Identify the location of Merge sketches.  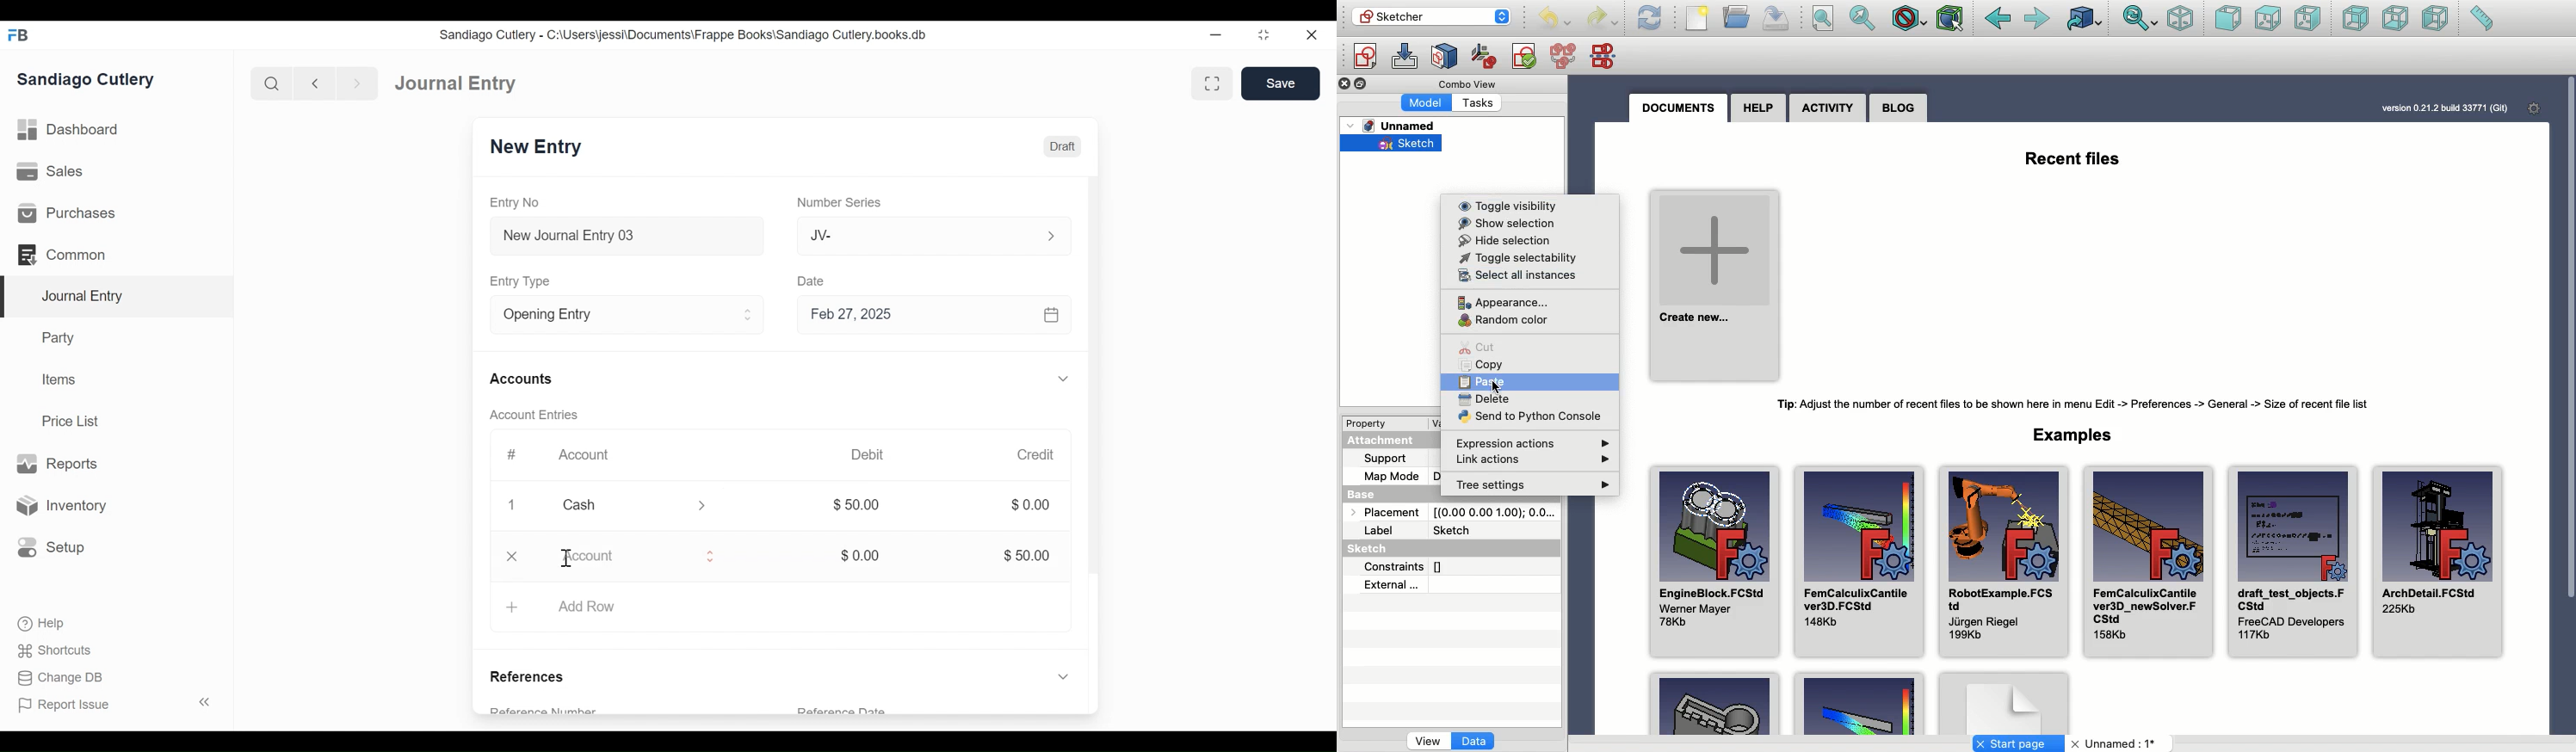
(1566, 57).